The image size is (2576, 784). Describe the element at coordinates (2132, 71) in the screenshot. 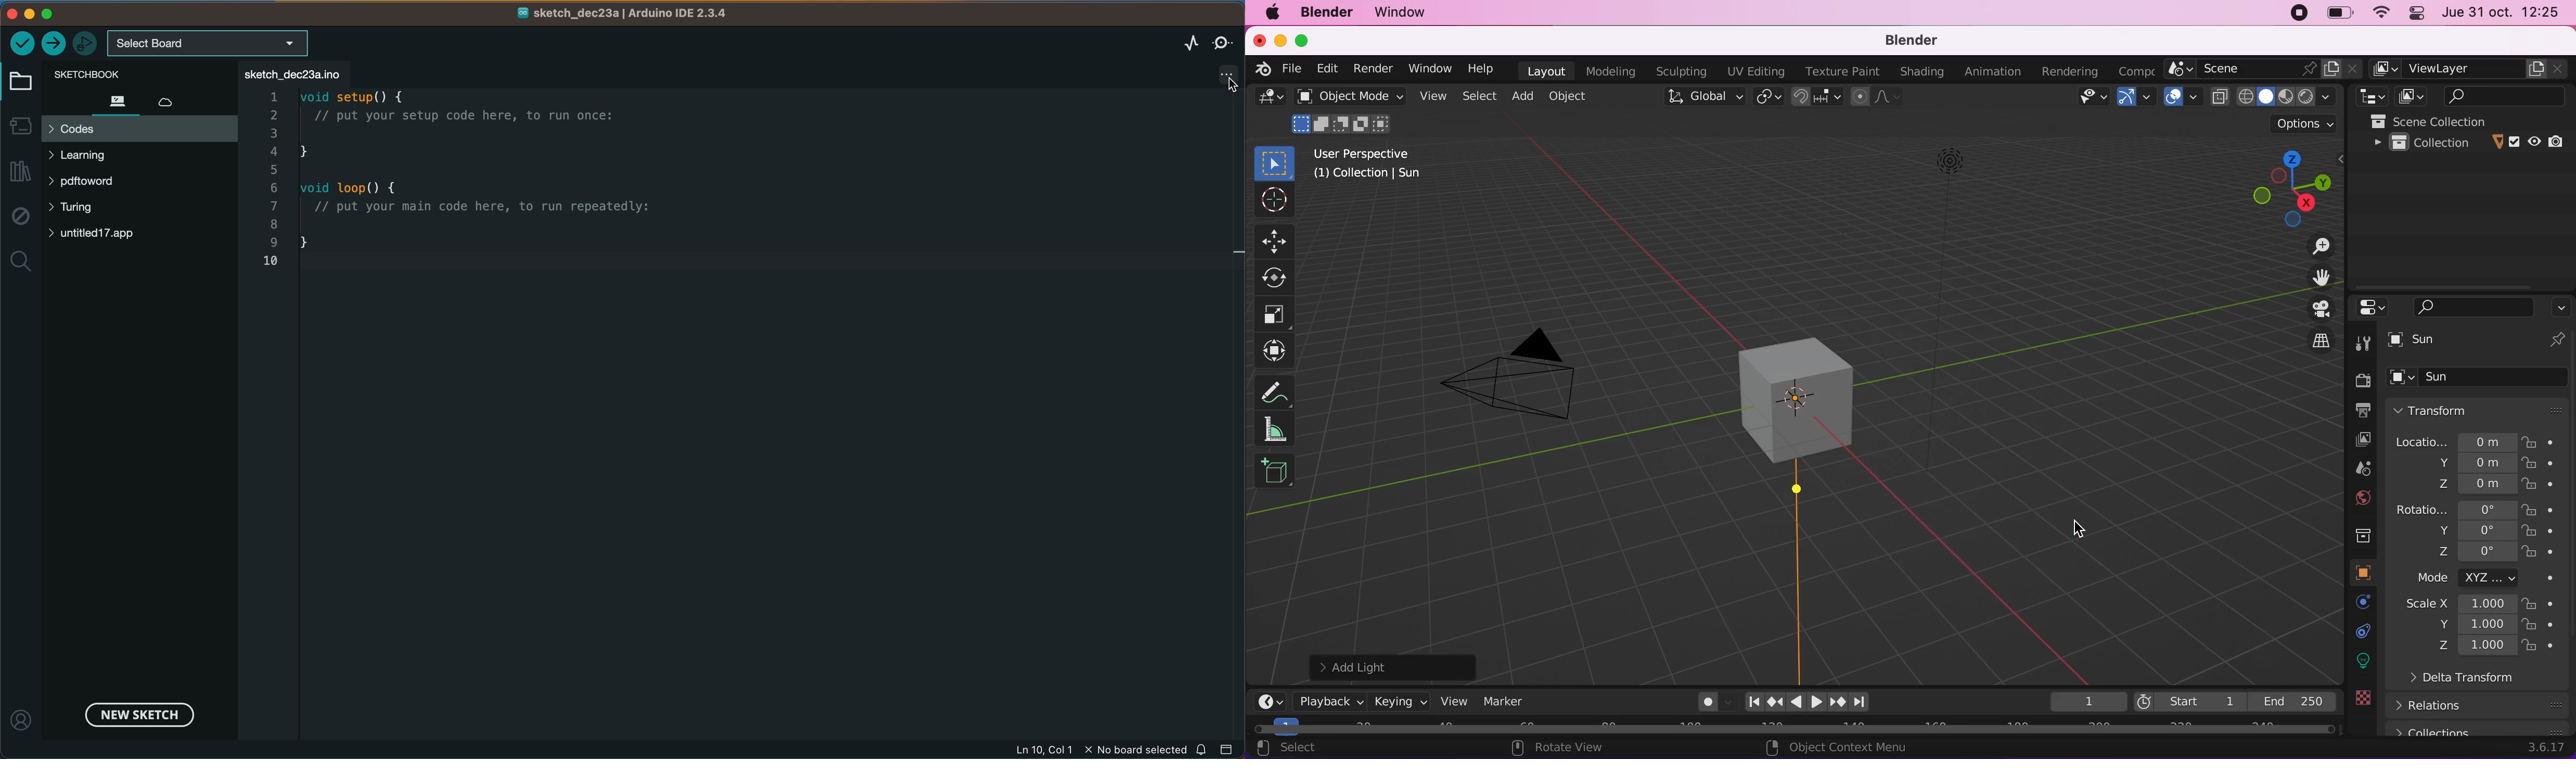

I see `active workspace` at that location.